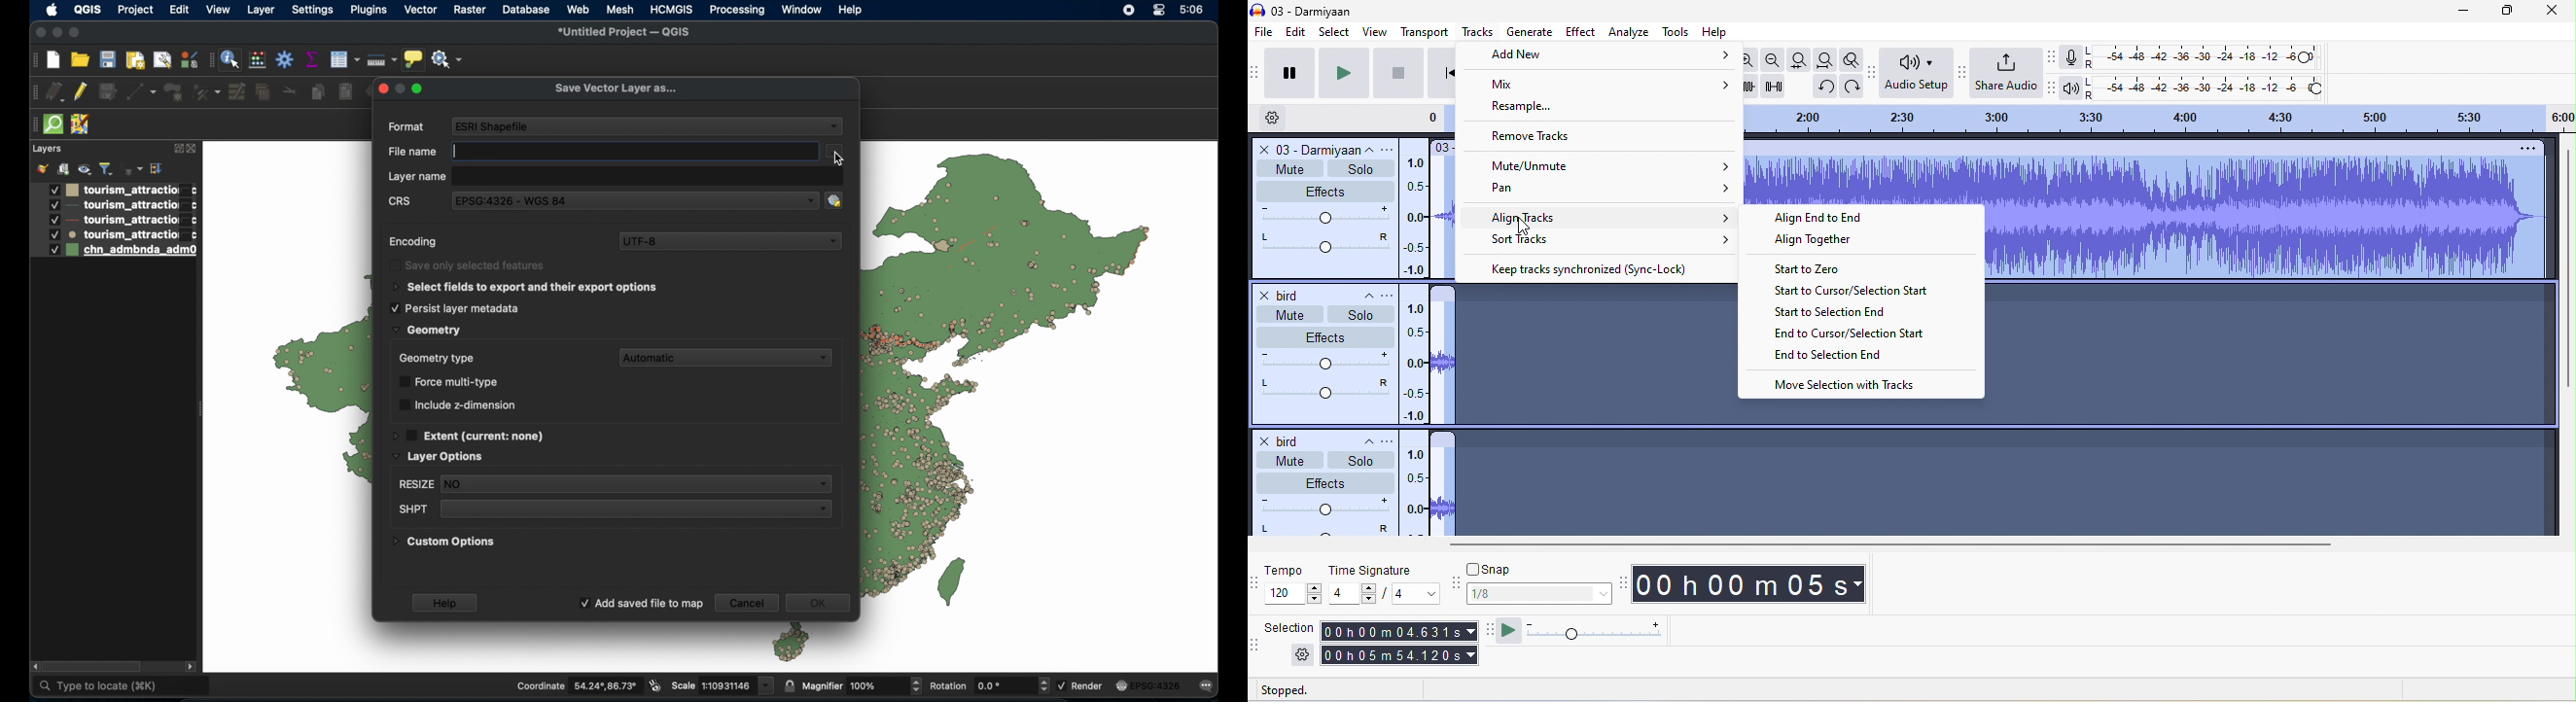  What do you see at coordinates (1361, 462) in the screenshot?
I see `solo` at bounding box center [1361, 462].